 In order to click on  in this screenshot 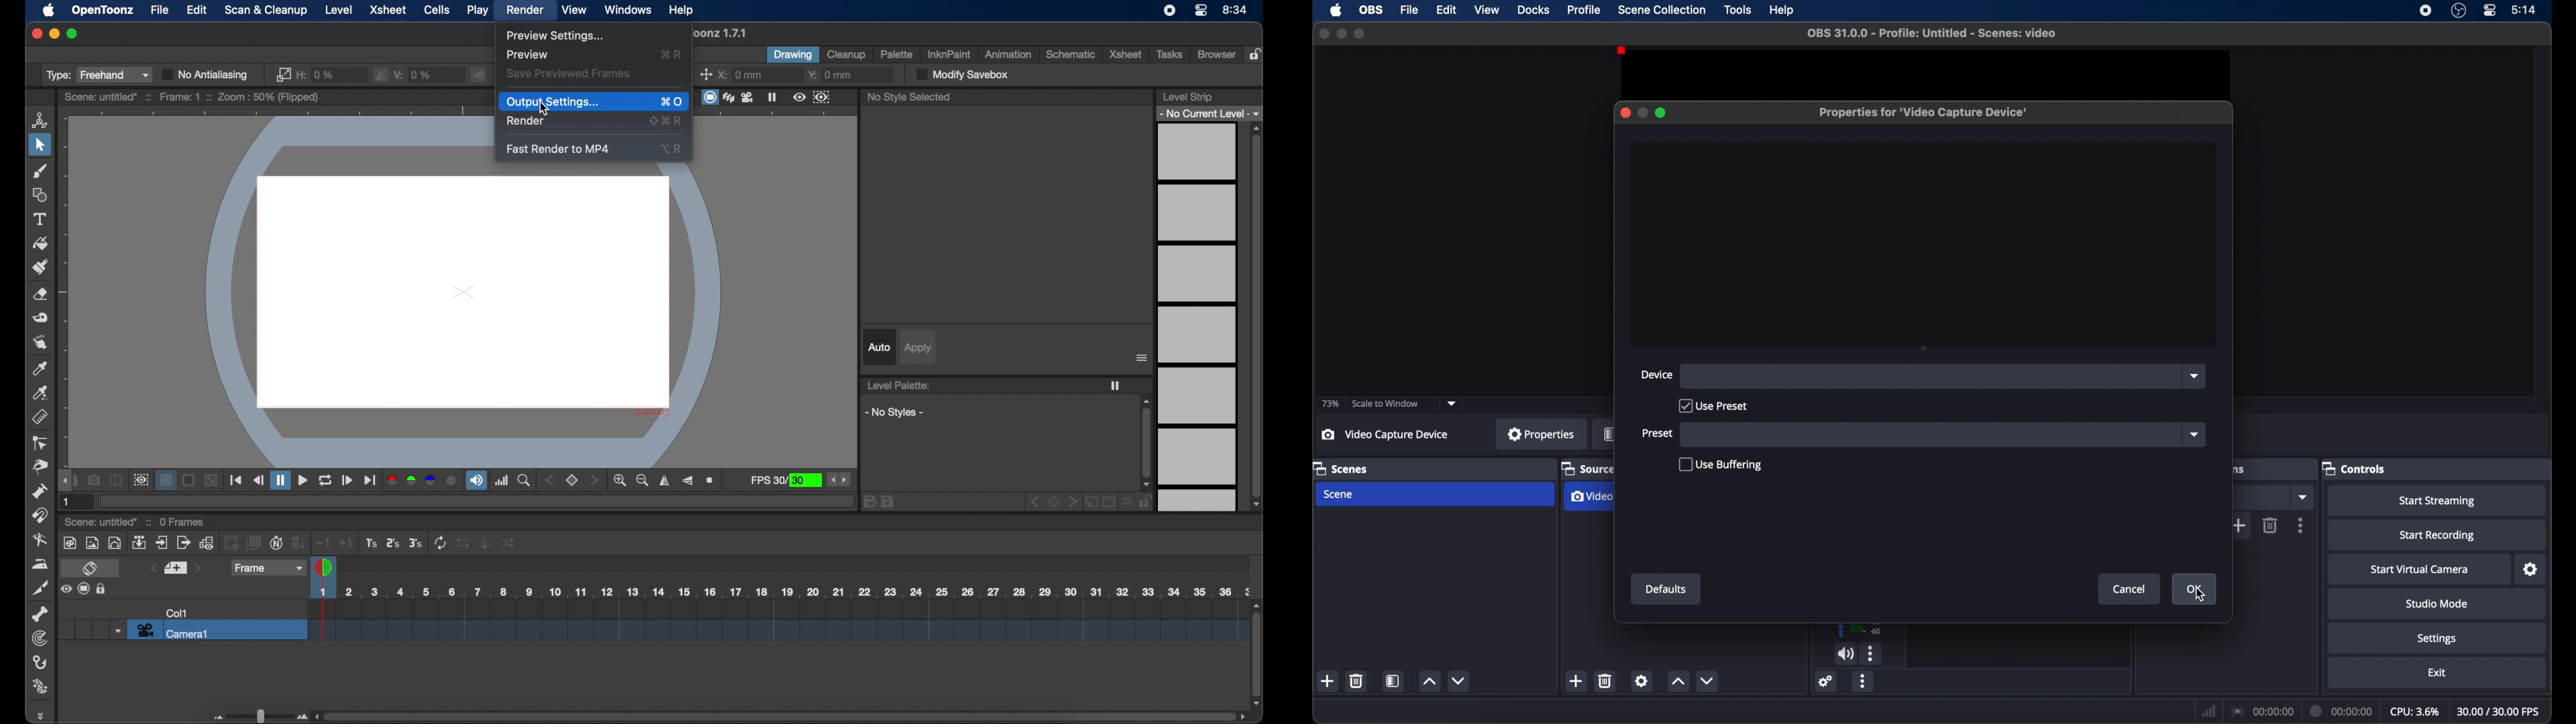, I will do `click(277, 543)`.